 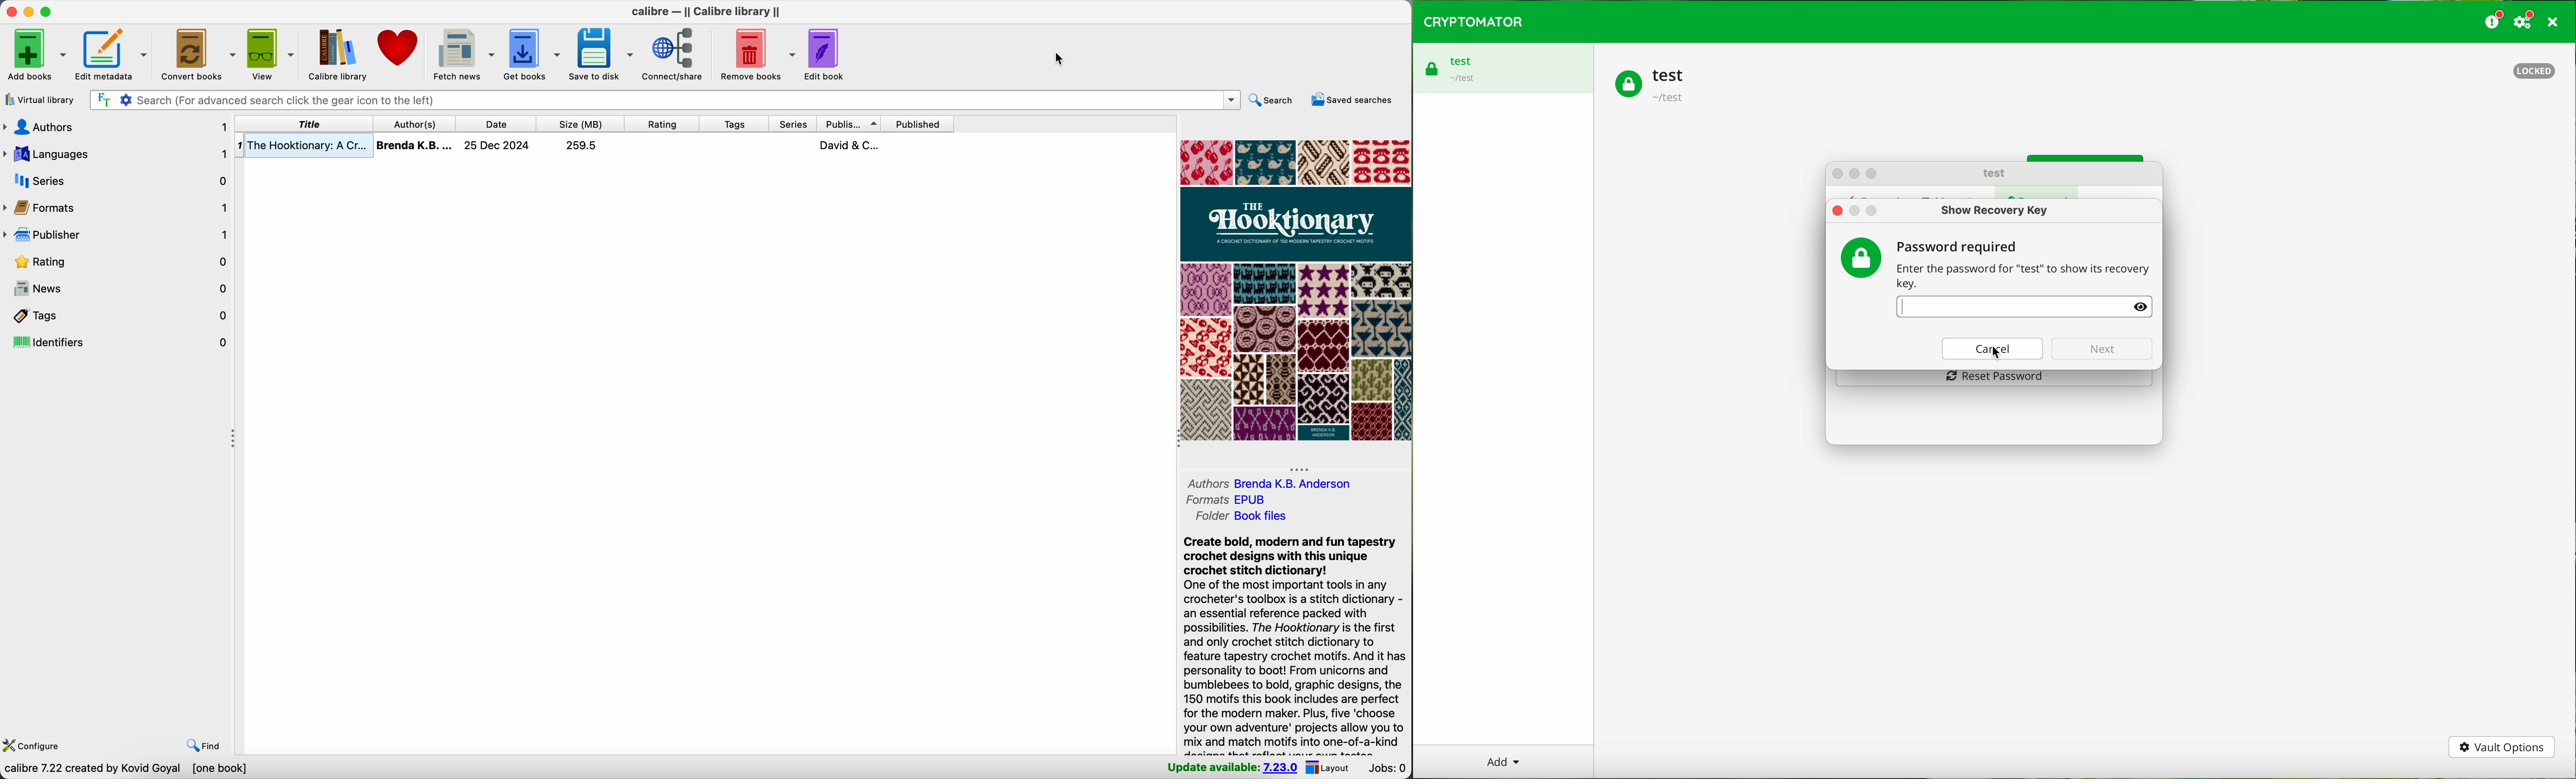 I want to click on publisher, so click(x=116, y=233).